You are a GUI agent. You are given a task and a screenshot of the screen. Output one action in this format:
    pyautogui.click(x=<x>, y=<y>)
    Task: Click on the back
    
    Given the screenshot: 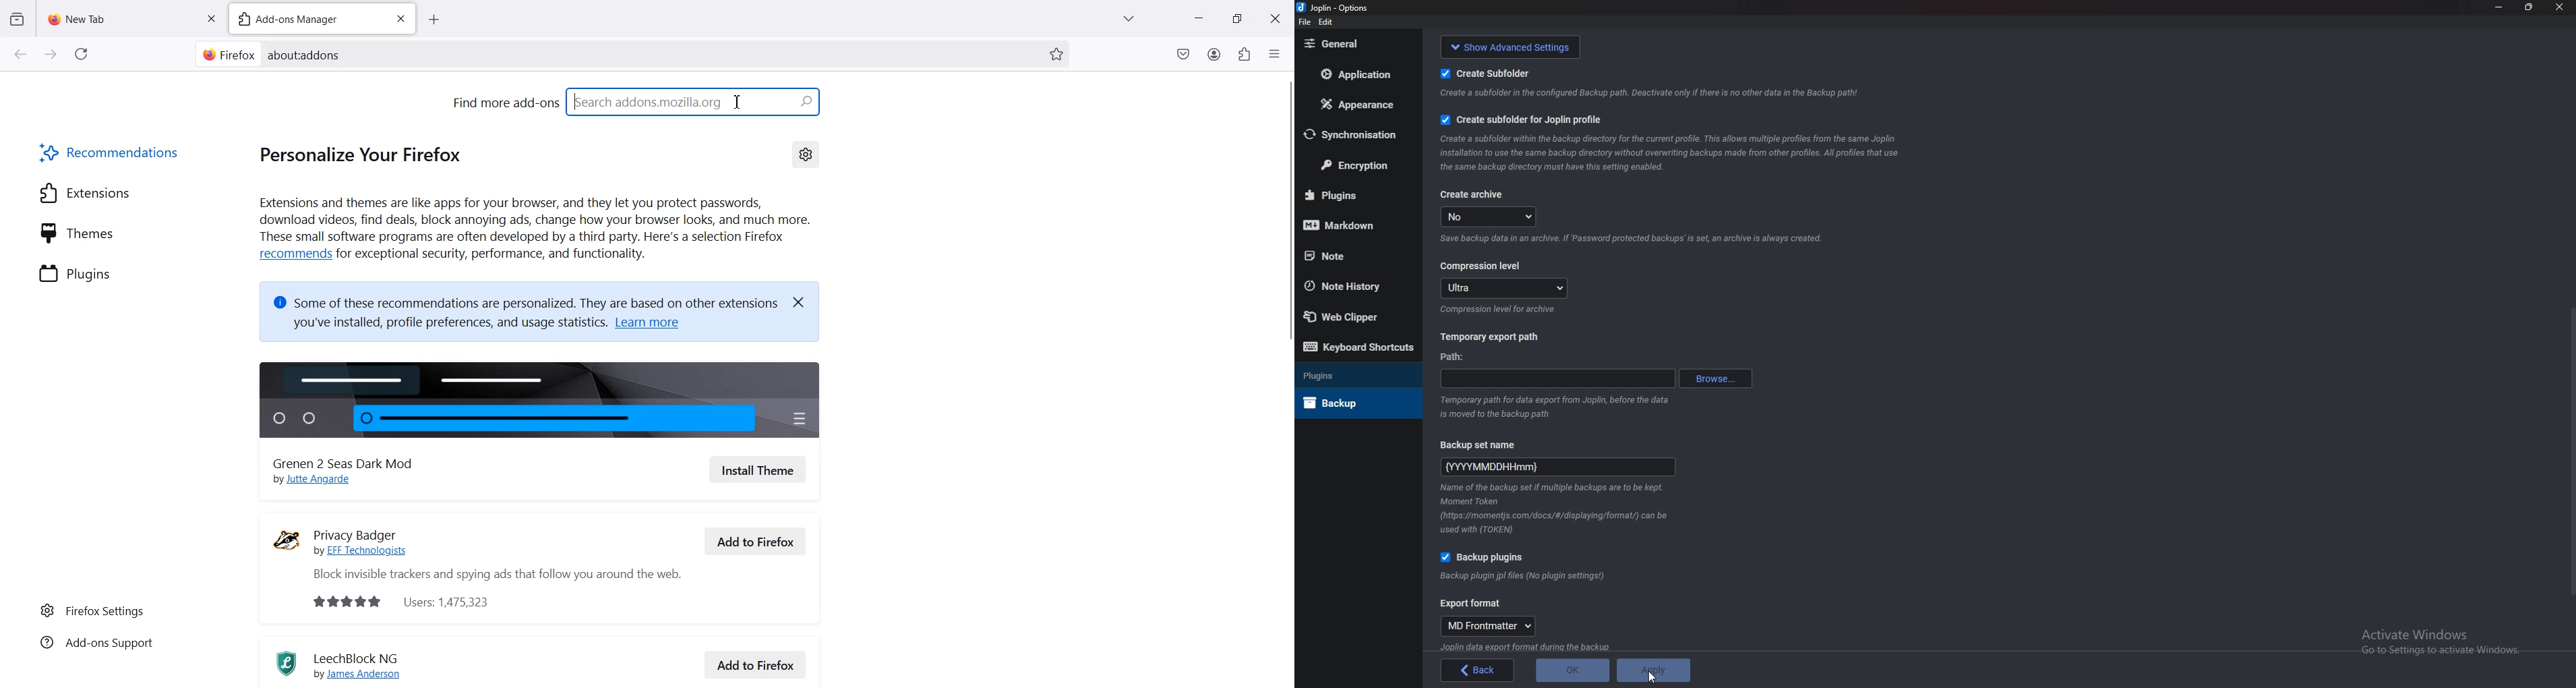 What is the action you would take?
    pyautogui.click(x=1481, y=669)
    